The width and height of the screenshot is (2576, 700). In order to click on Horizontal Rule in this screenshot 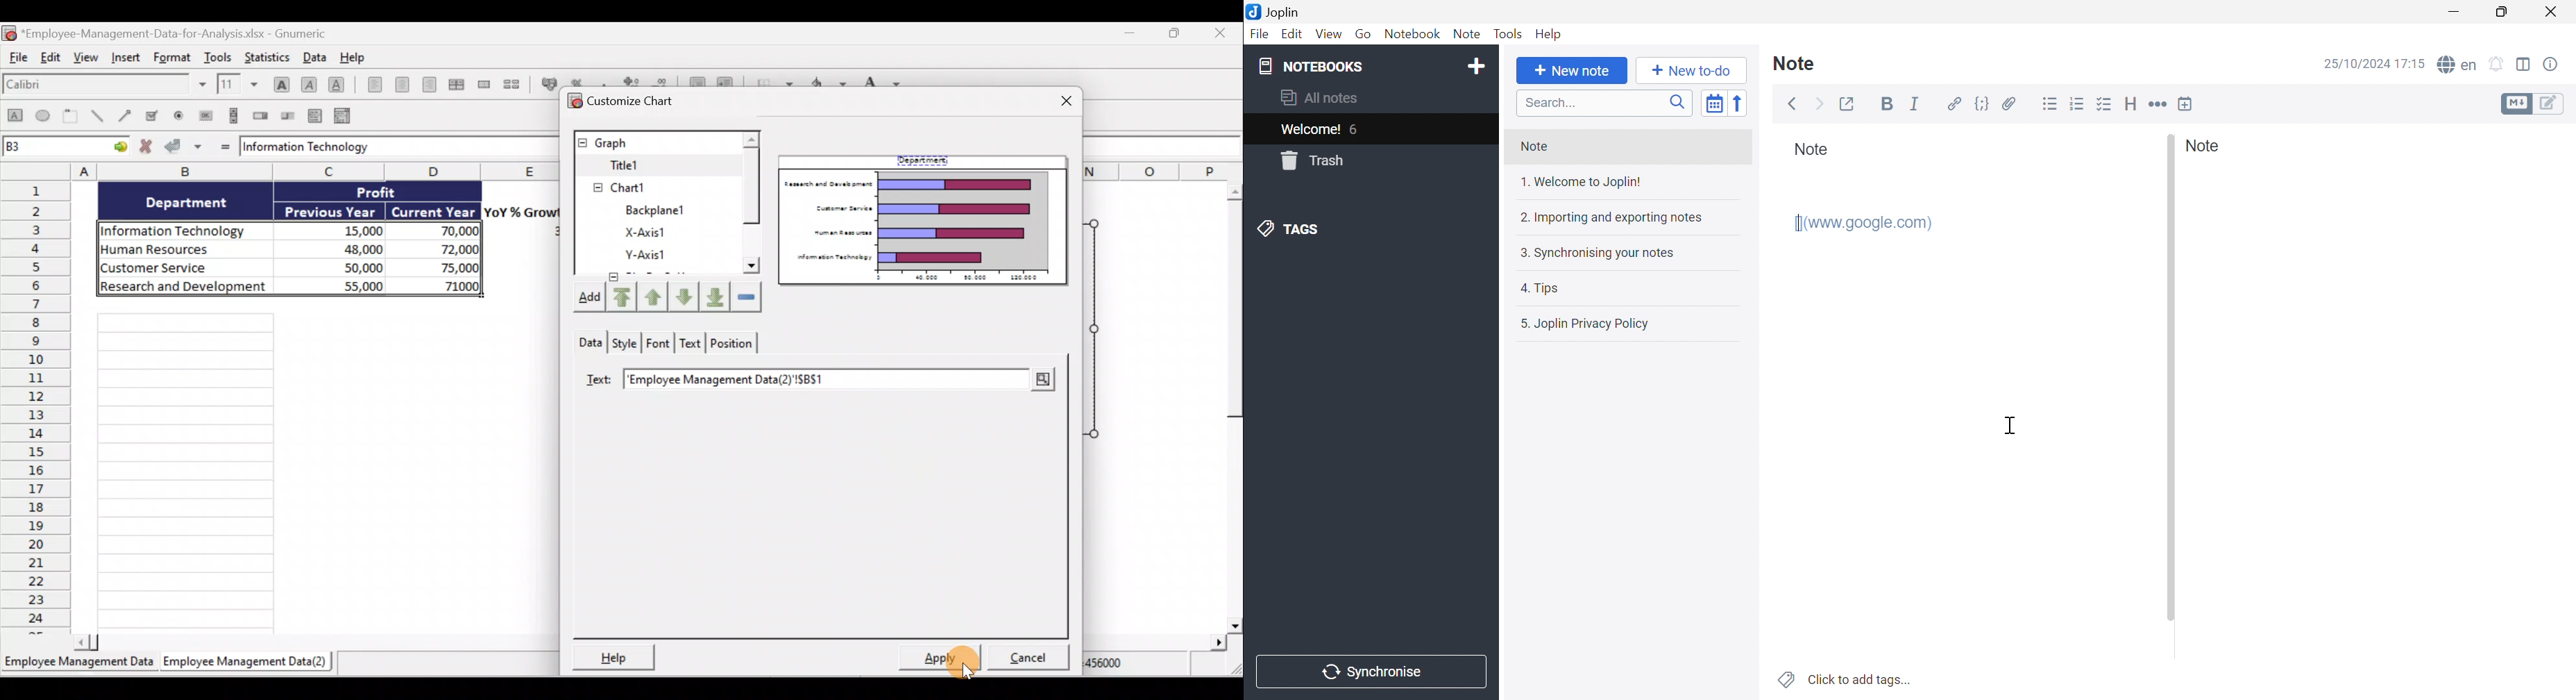, I will do `click(2158, 103)`.